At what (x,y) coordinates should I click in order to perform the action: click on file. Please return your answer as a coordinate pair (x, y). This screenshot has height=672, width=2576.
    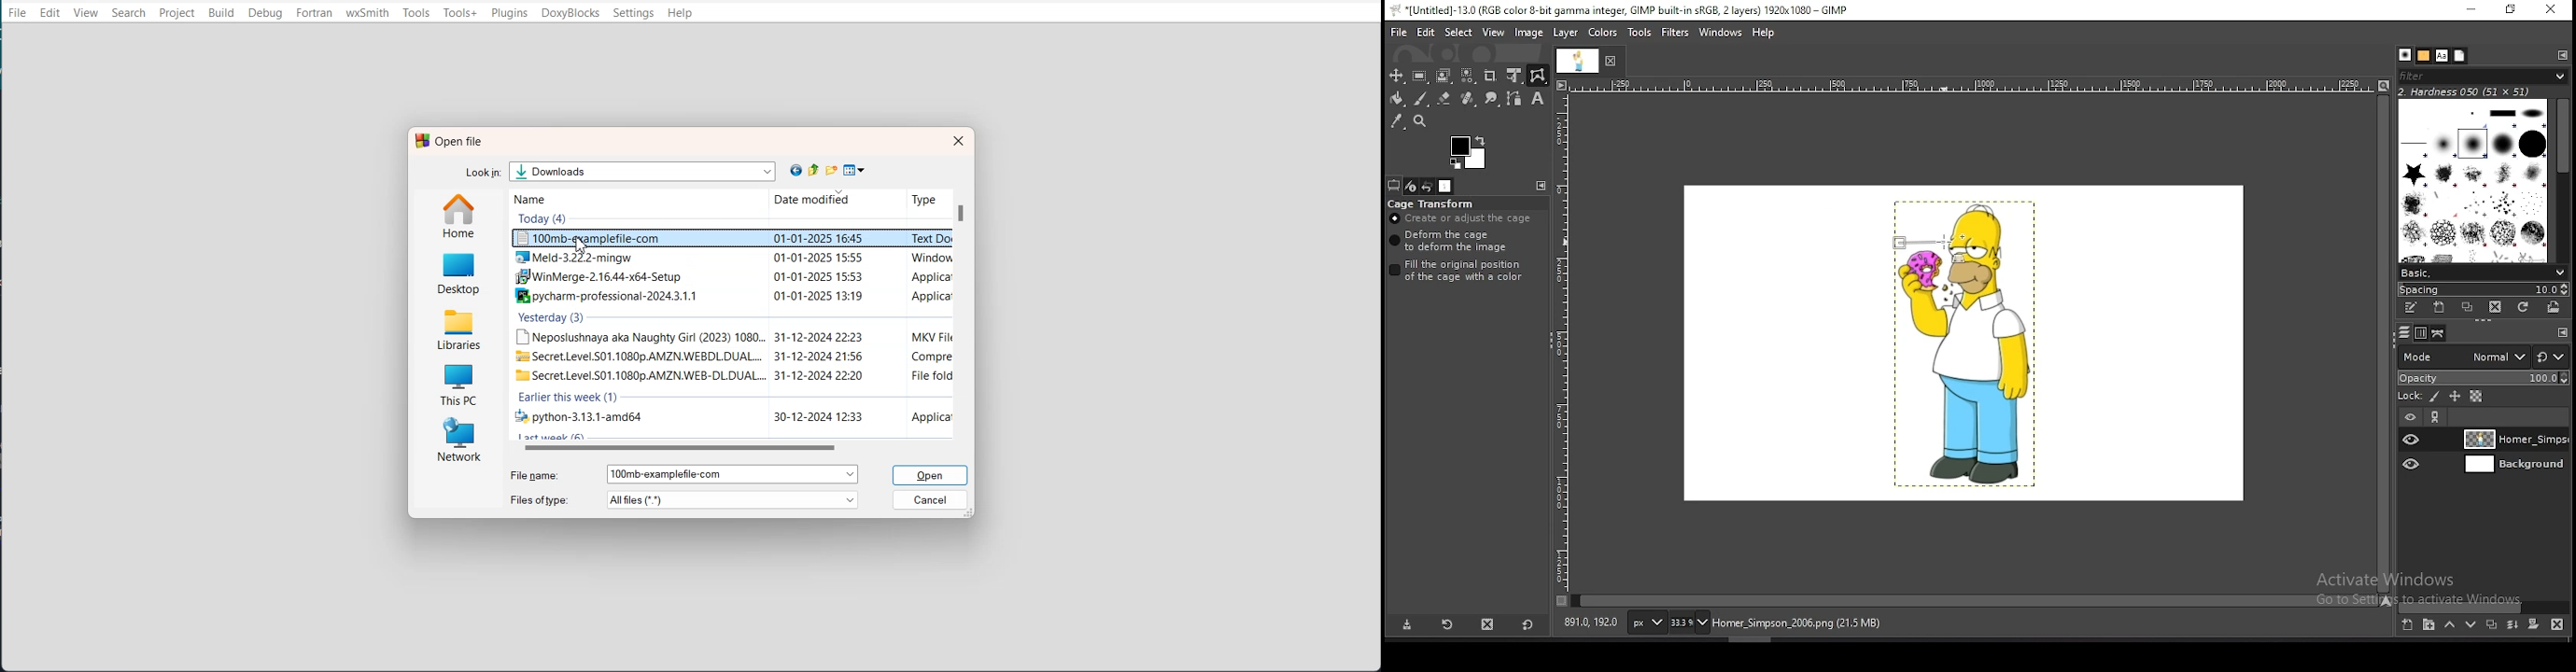
    Looking at the image, I should click on (1399, 31).